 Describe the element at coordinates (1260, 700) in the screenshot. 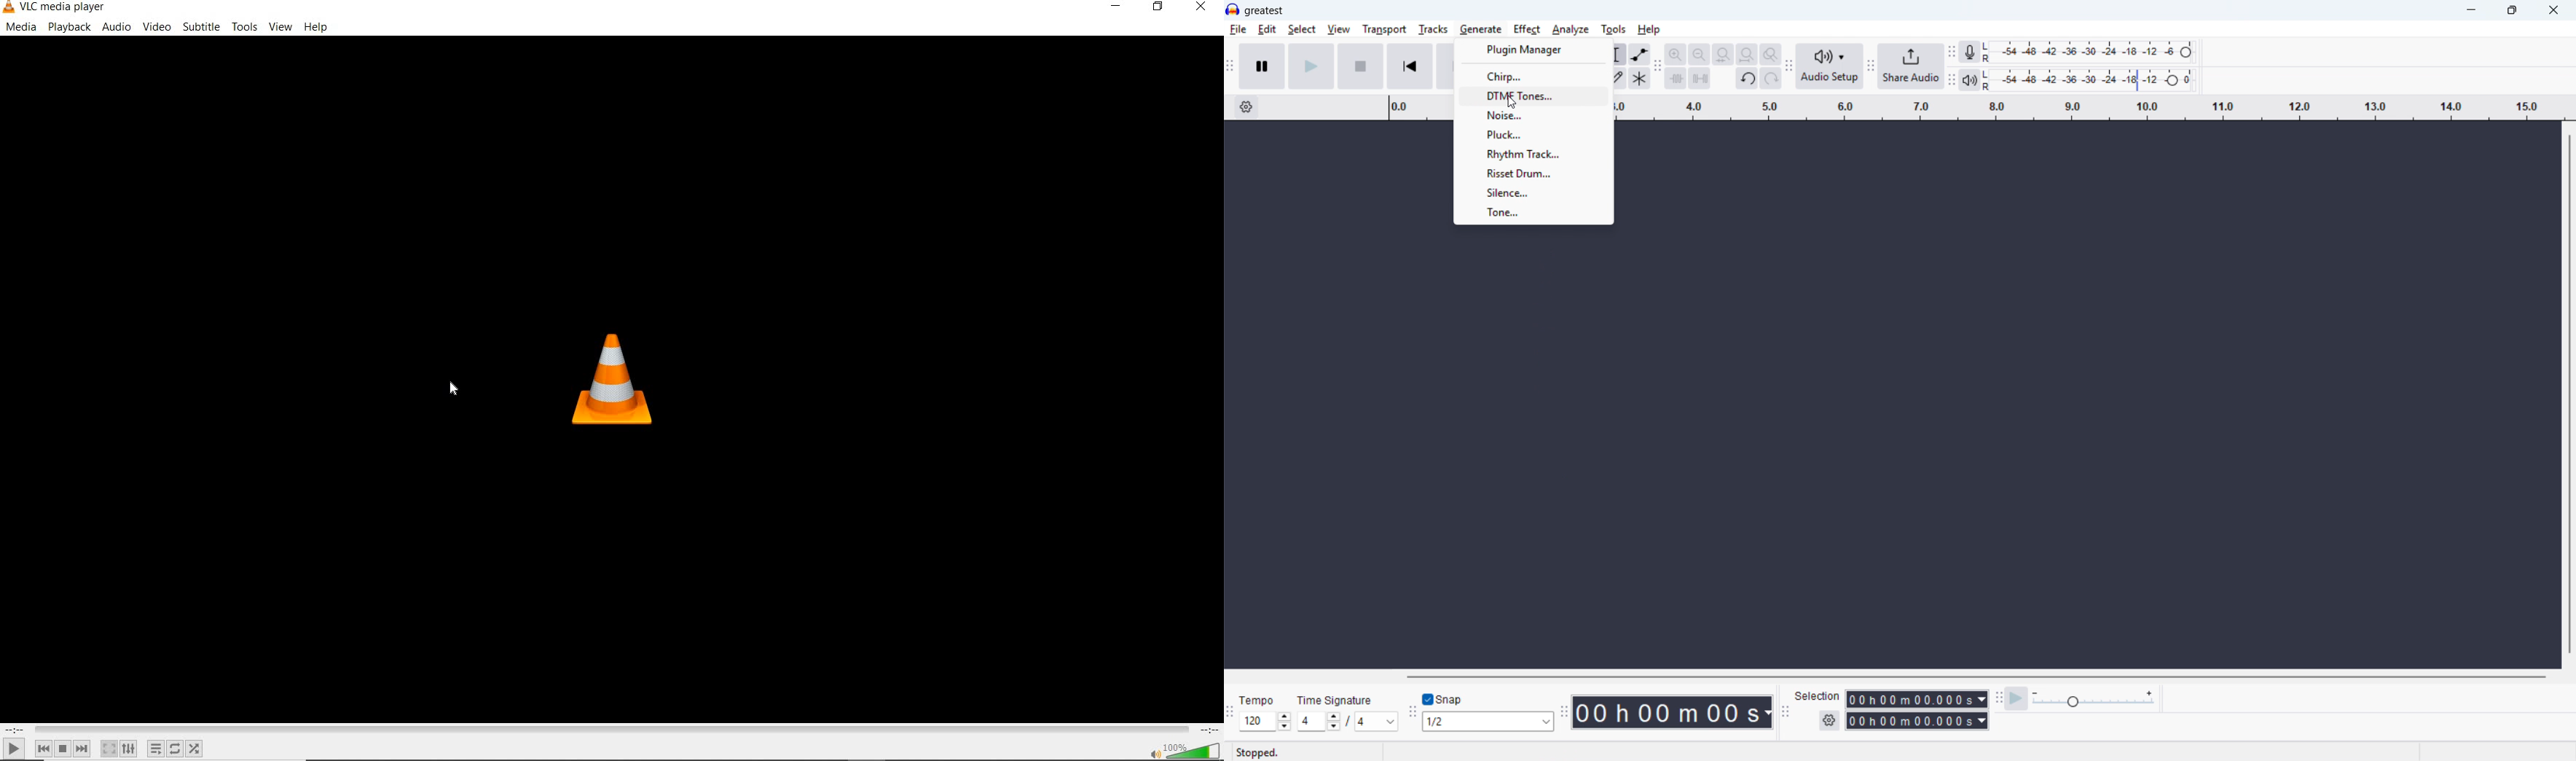

I see `tempo` at that location.